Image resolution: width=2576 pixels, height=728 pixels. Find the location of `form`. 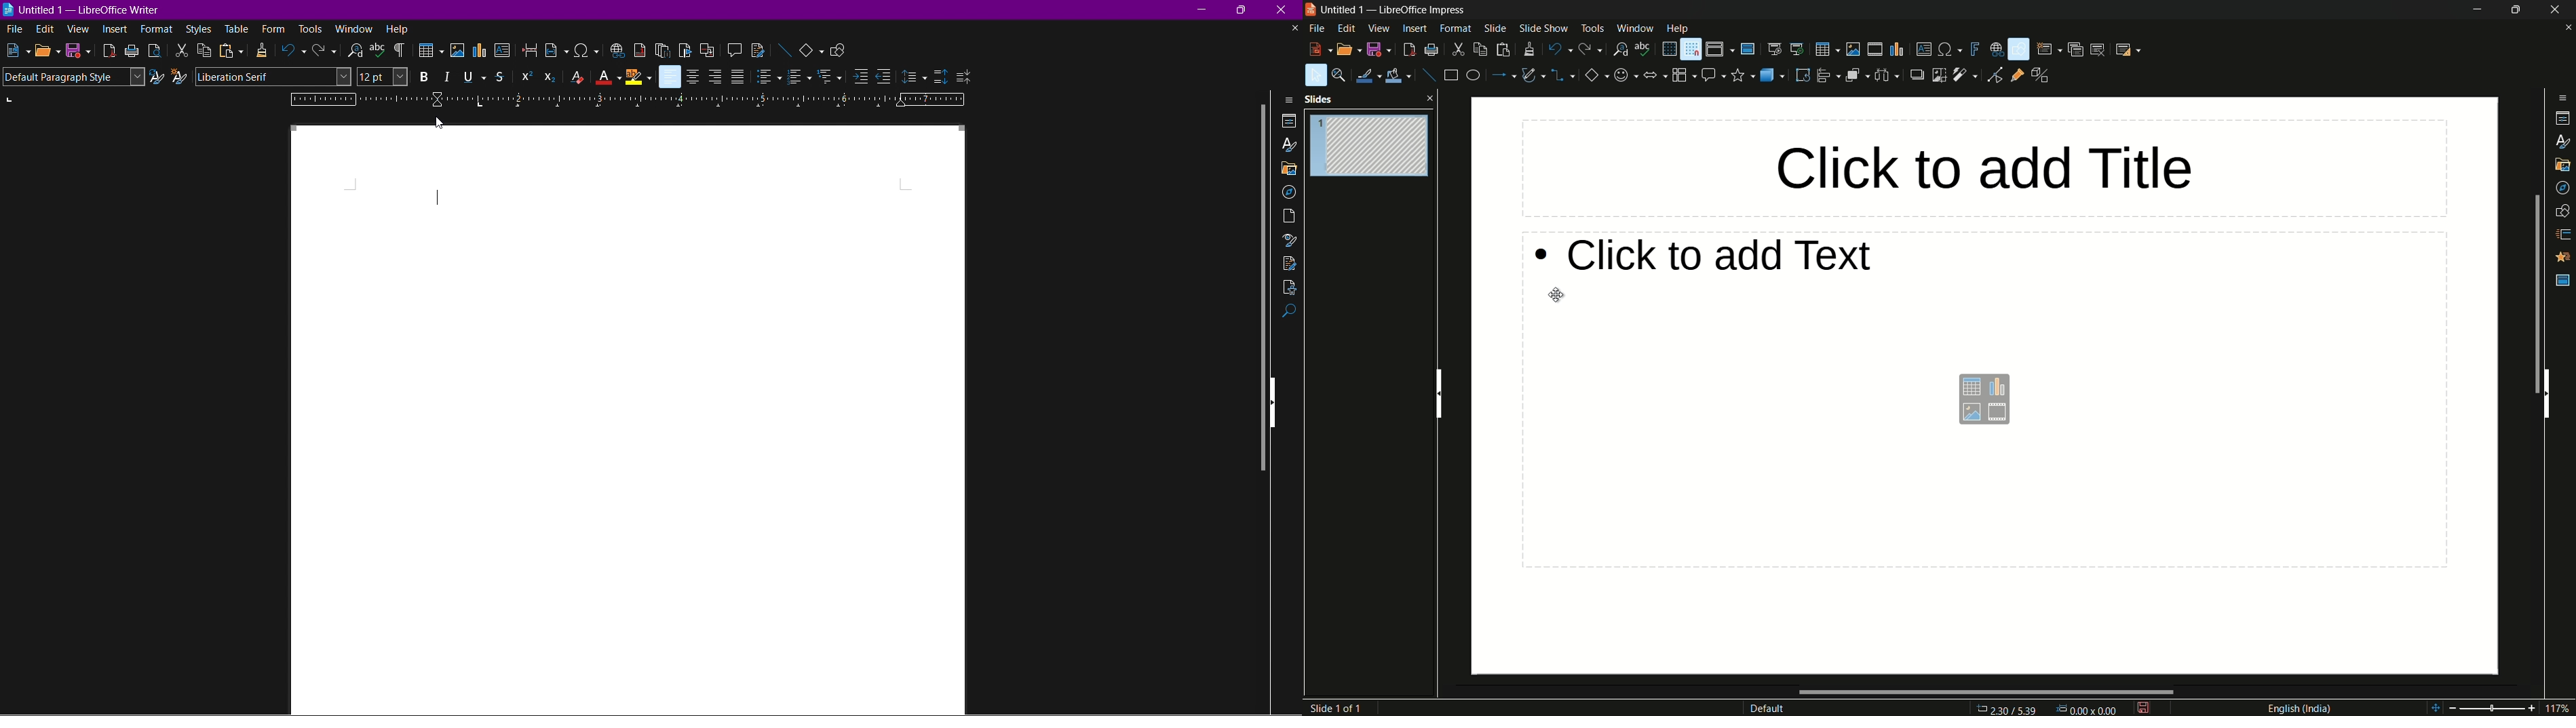

form is located at coordinates (274, 28).